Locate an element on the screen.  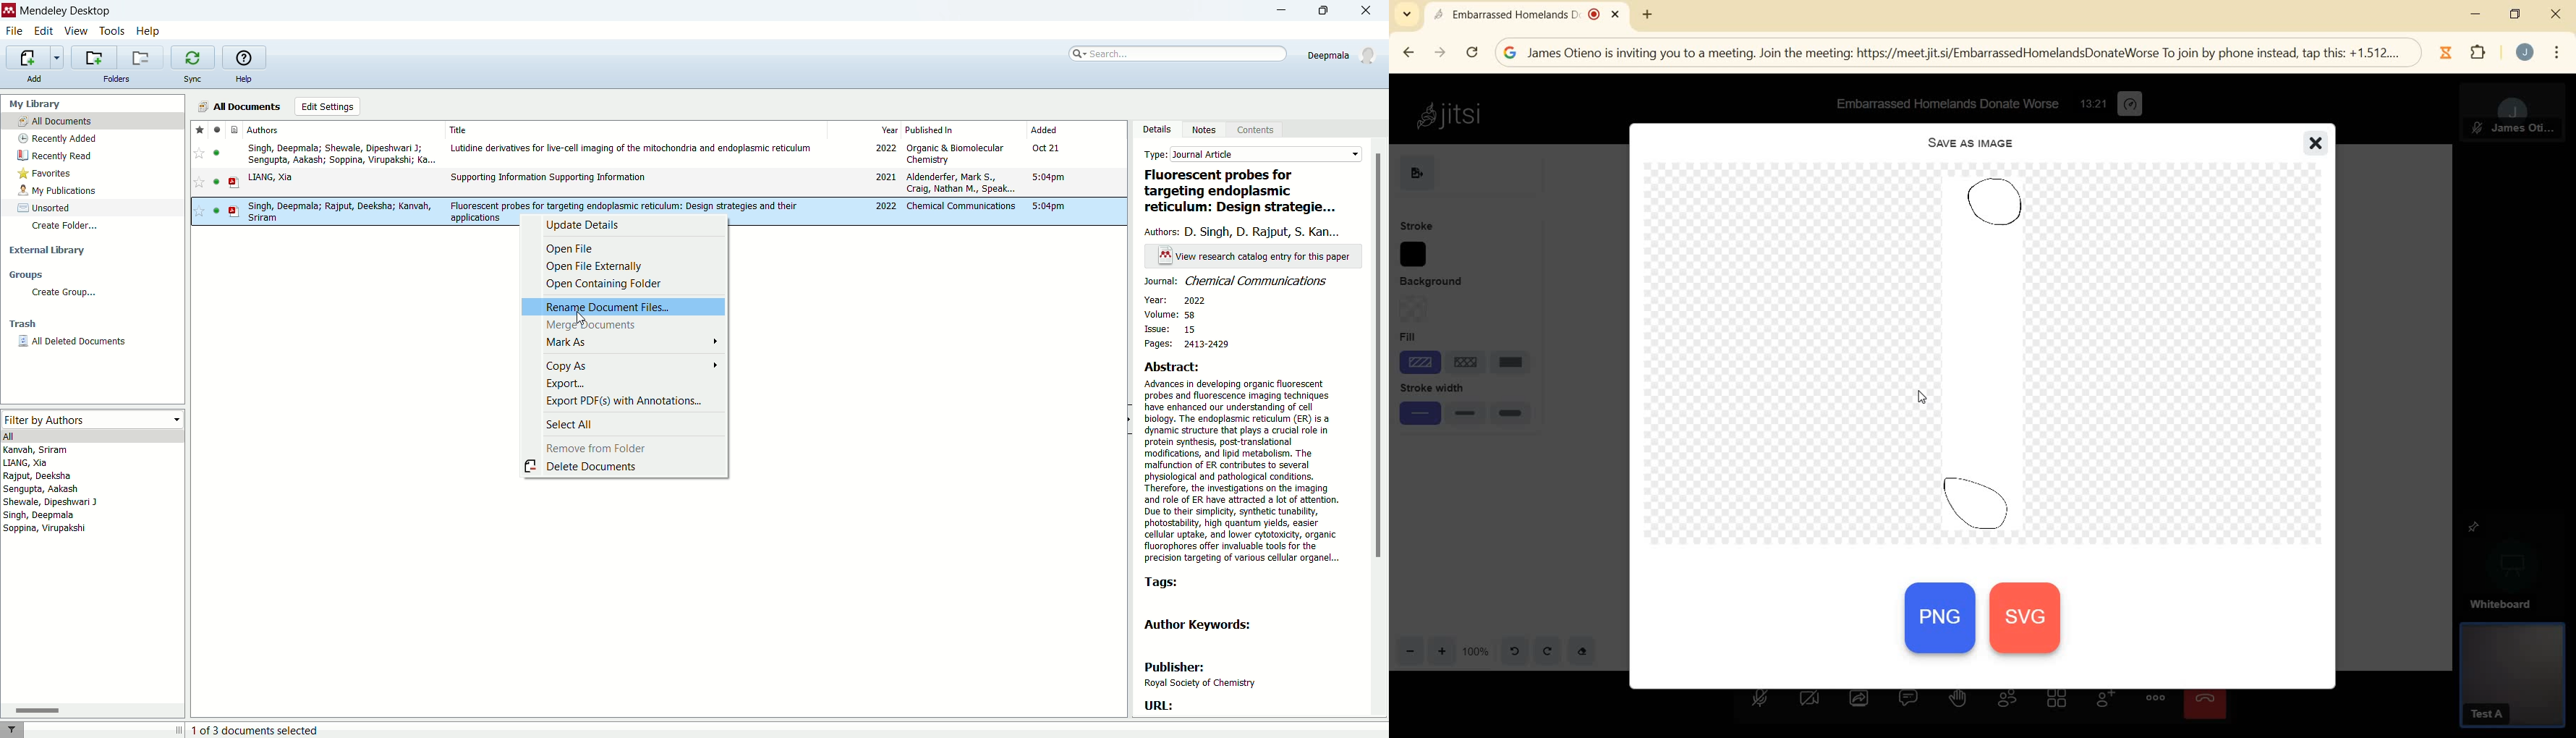
edit is located at coordinates (45, 31).